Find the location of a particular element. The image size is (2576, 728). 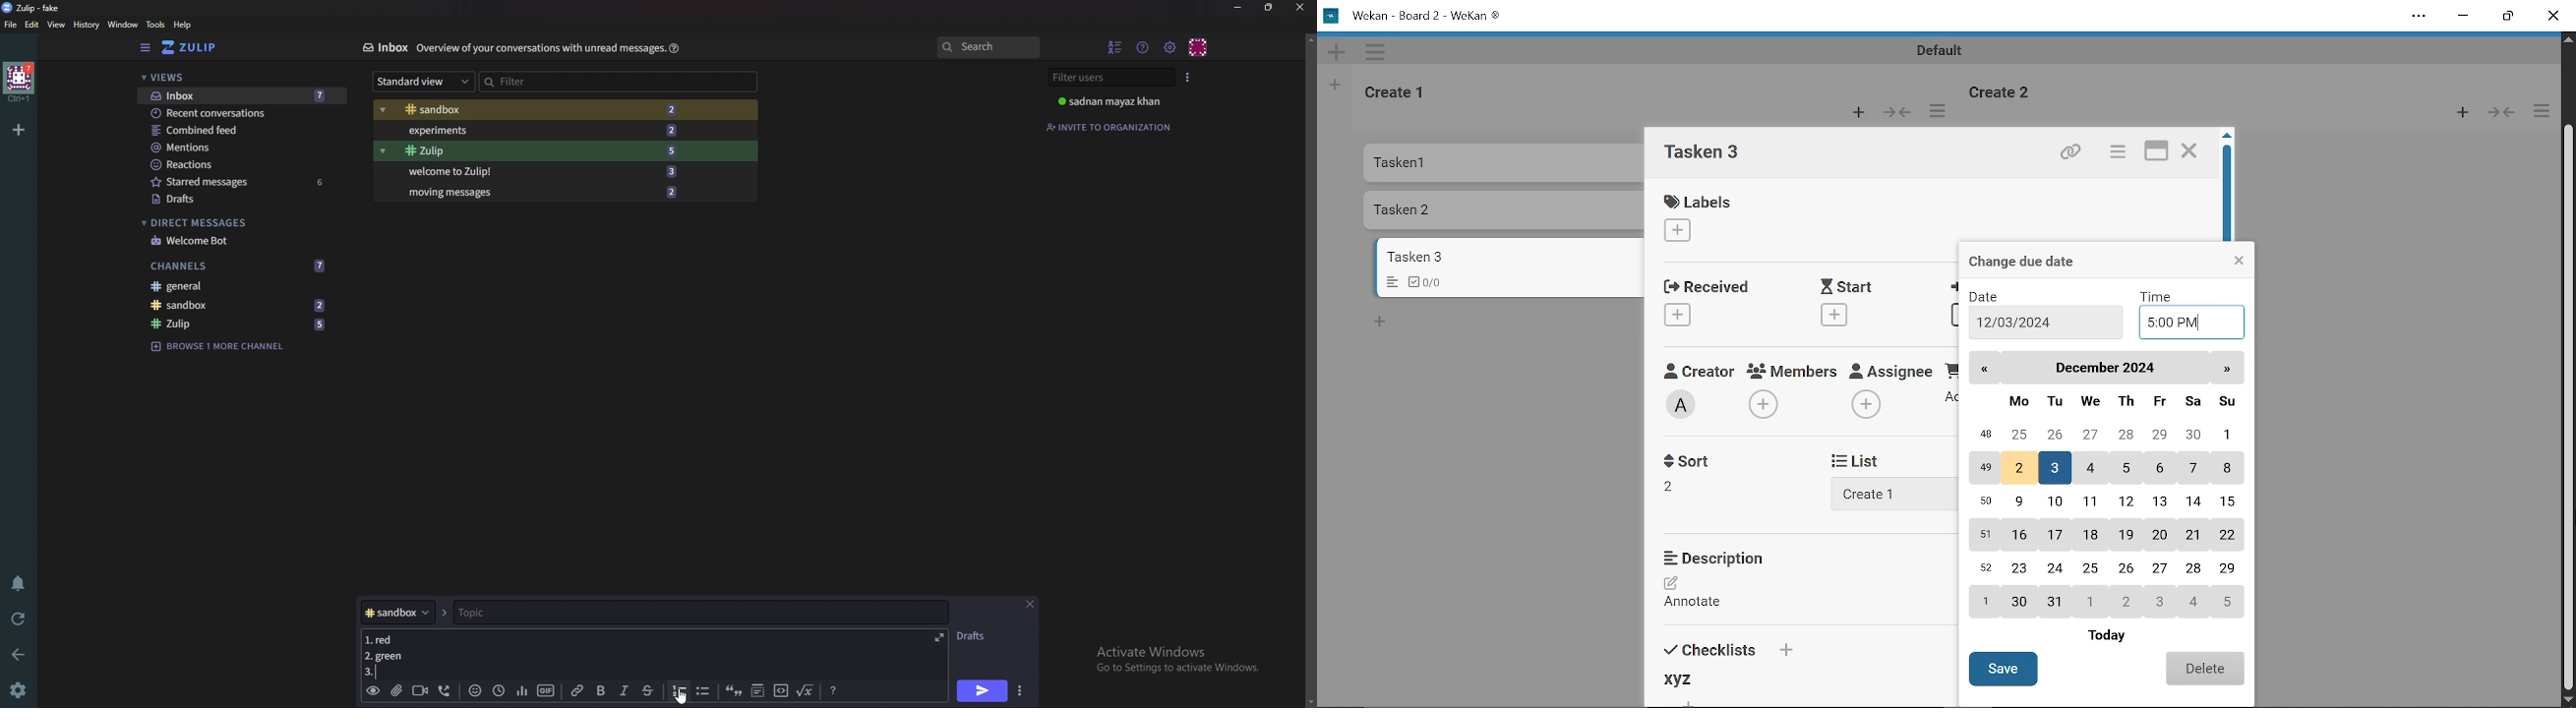

User list style is located at coordinates (1189, 76).